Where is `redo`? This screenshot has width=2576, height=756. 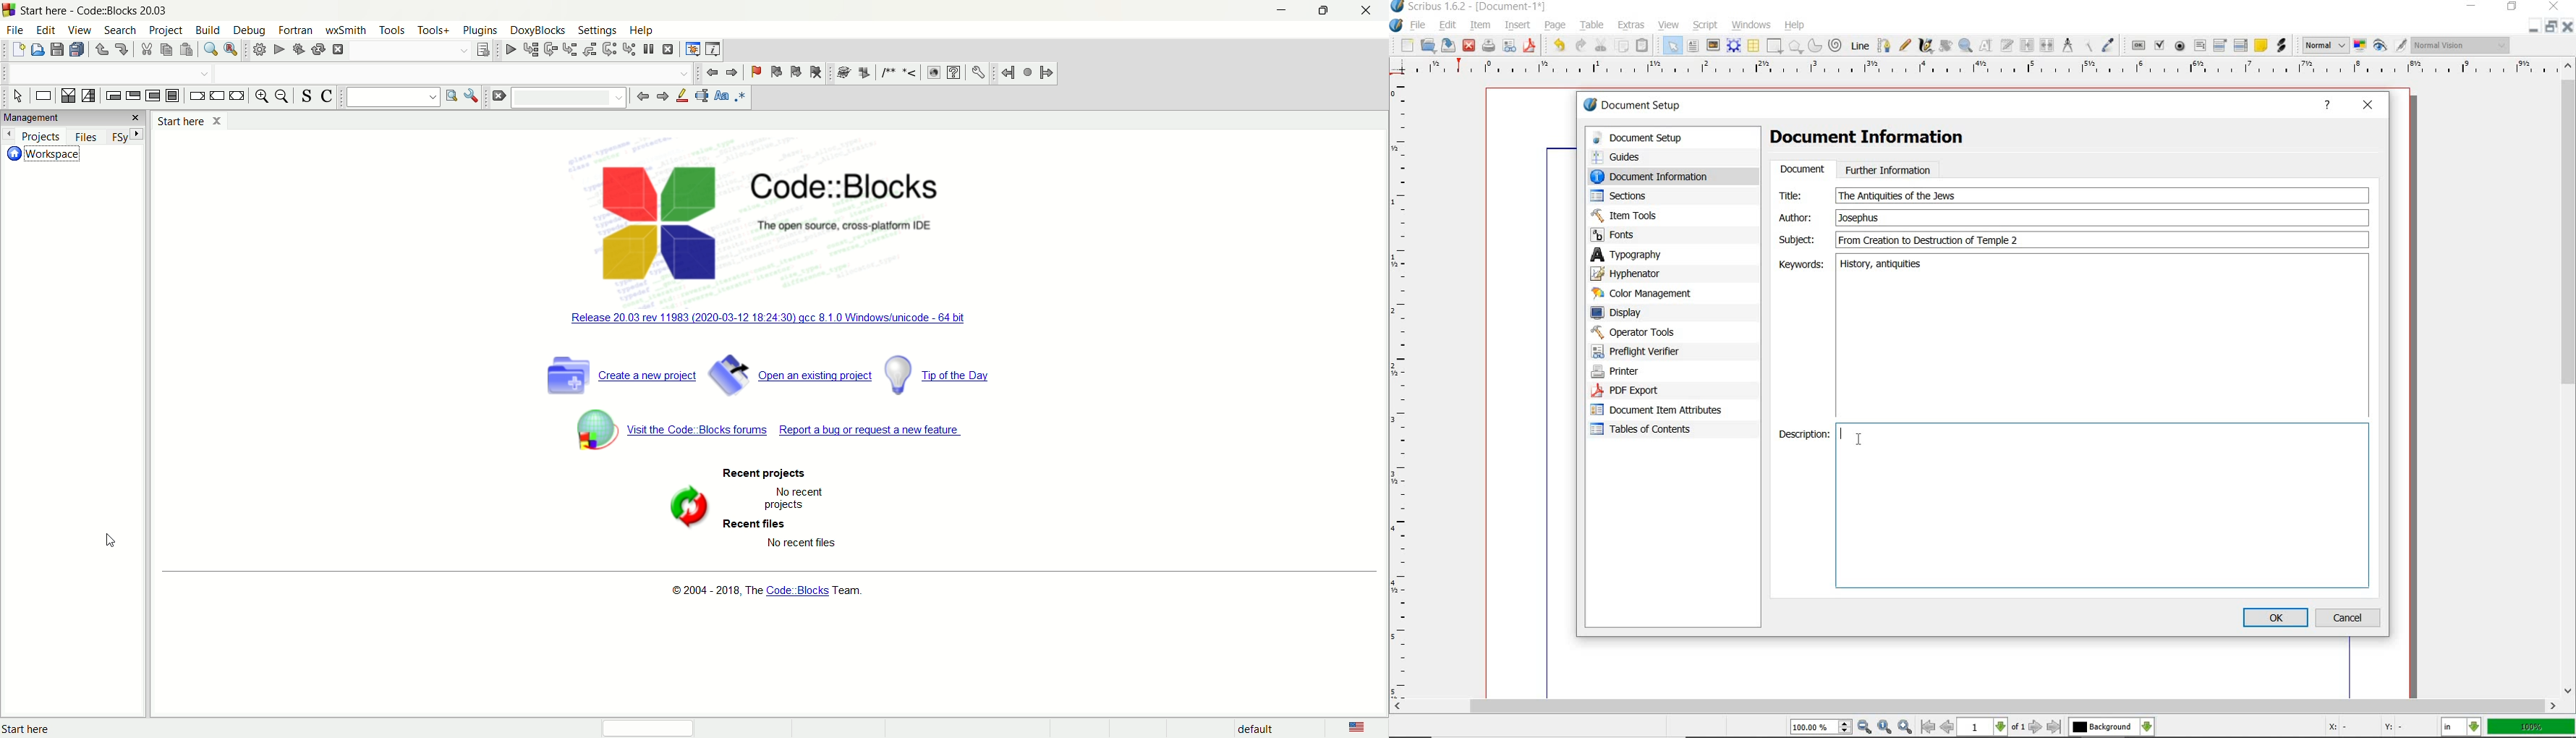 redo is located at coordinates (1582, 46).